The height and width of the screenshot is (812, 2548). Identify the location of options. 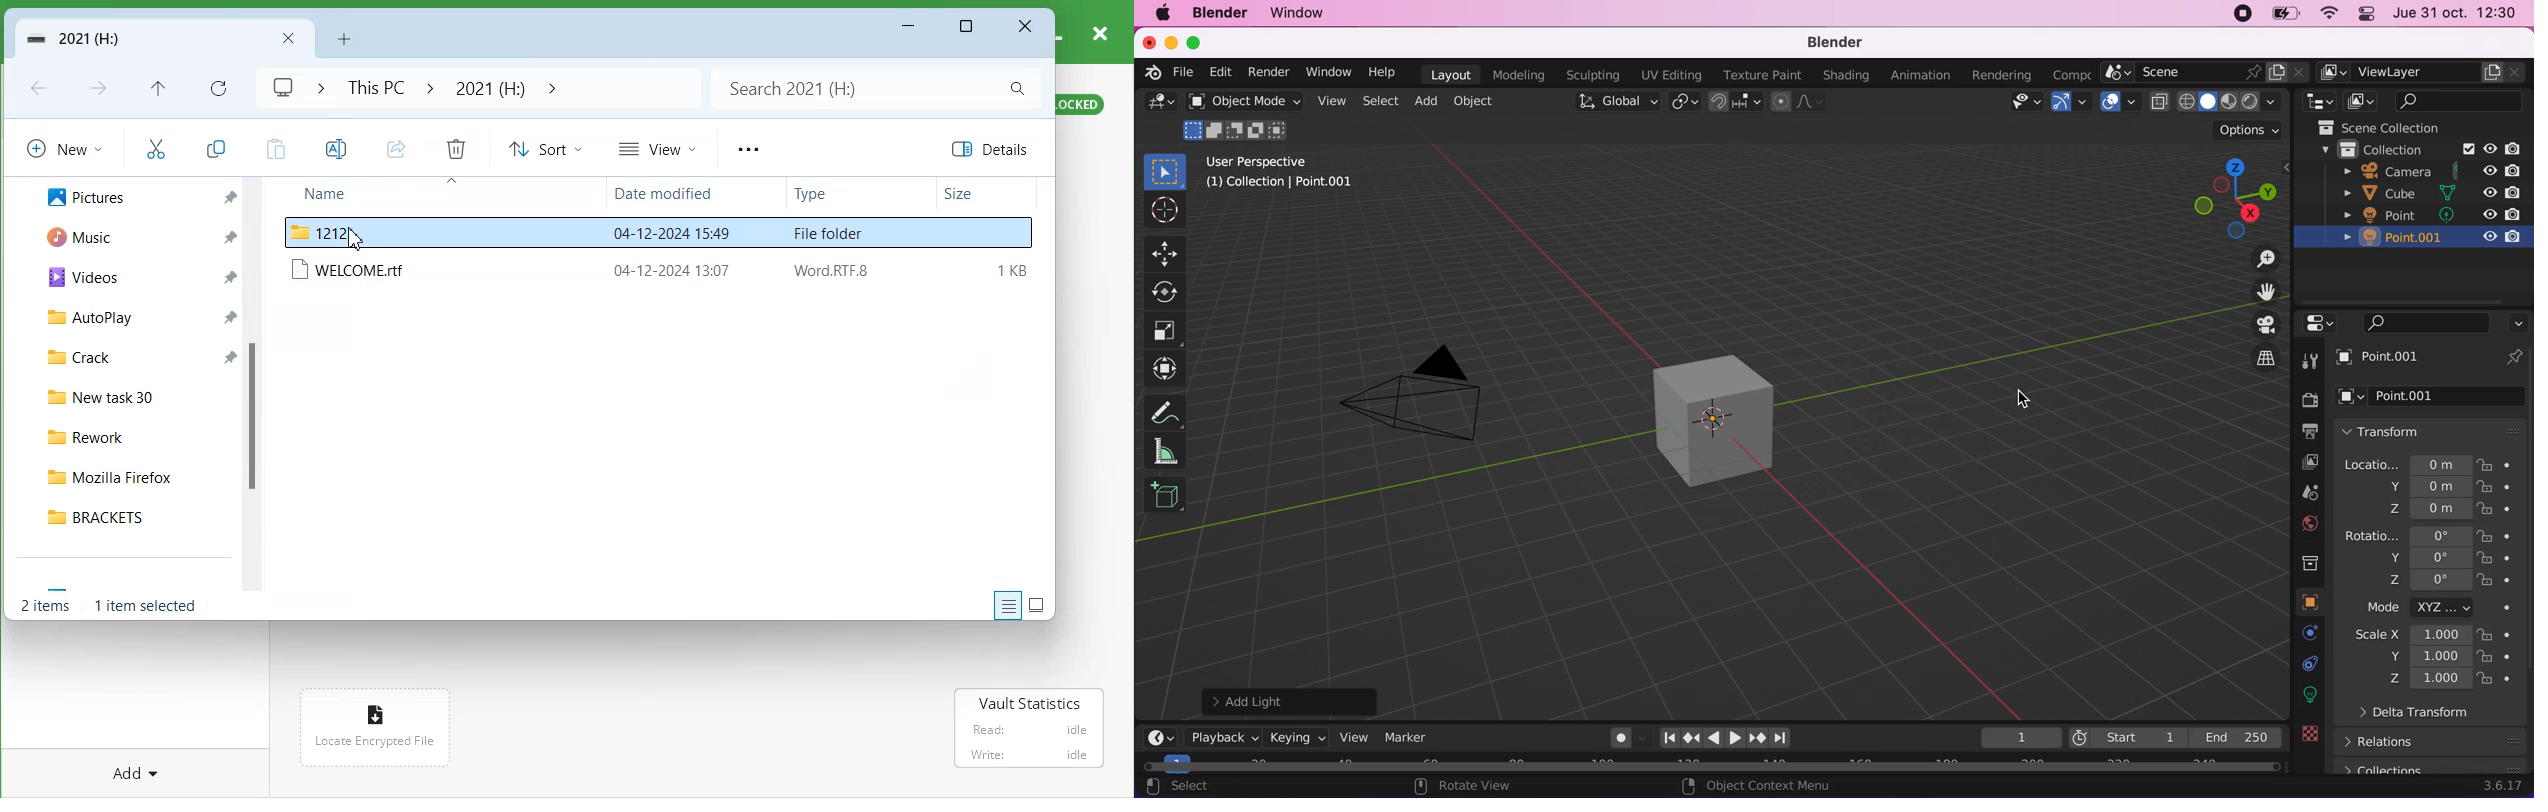
(2248, 132).